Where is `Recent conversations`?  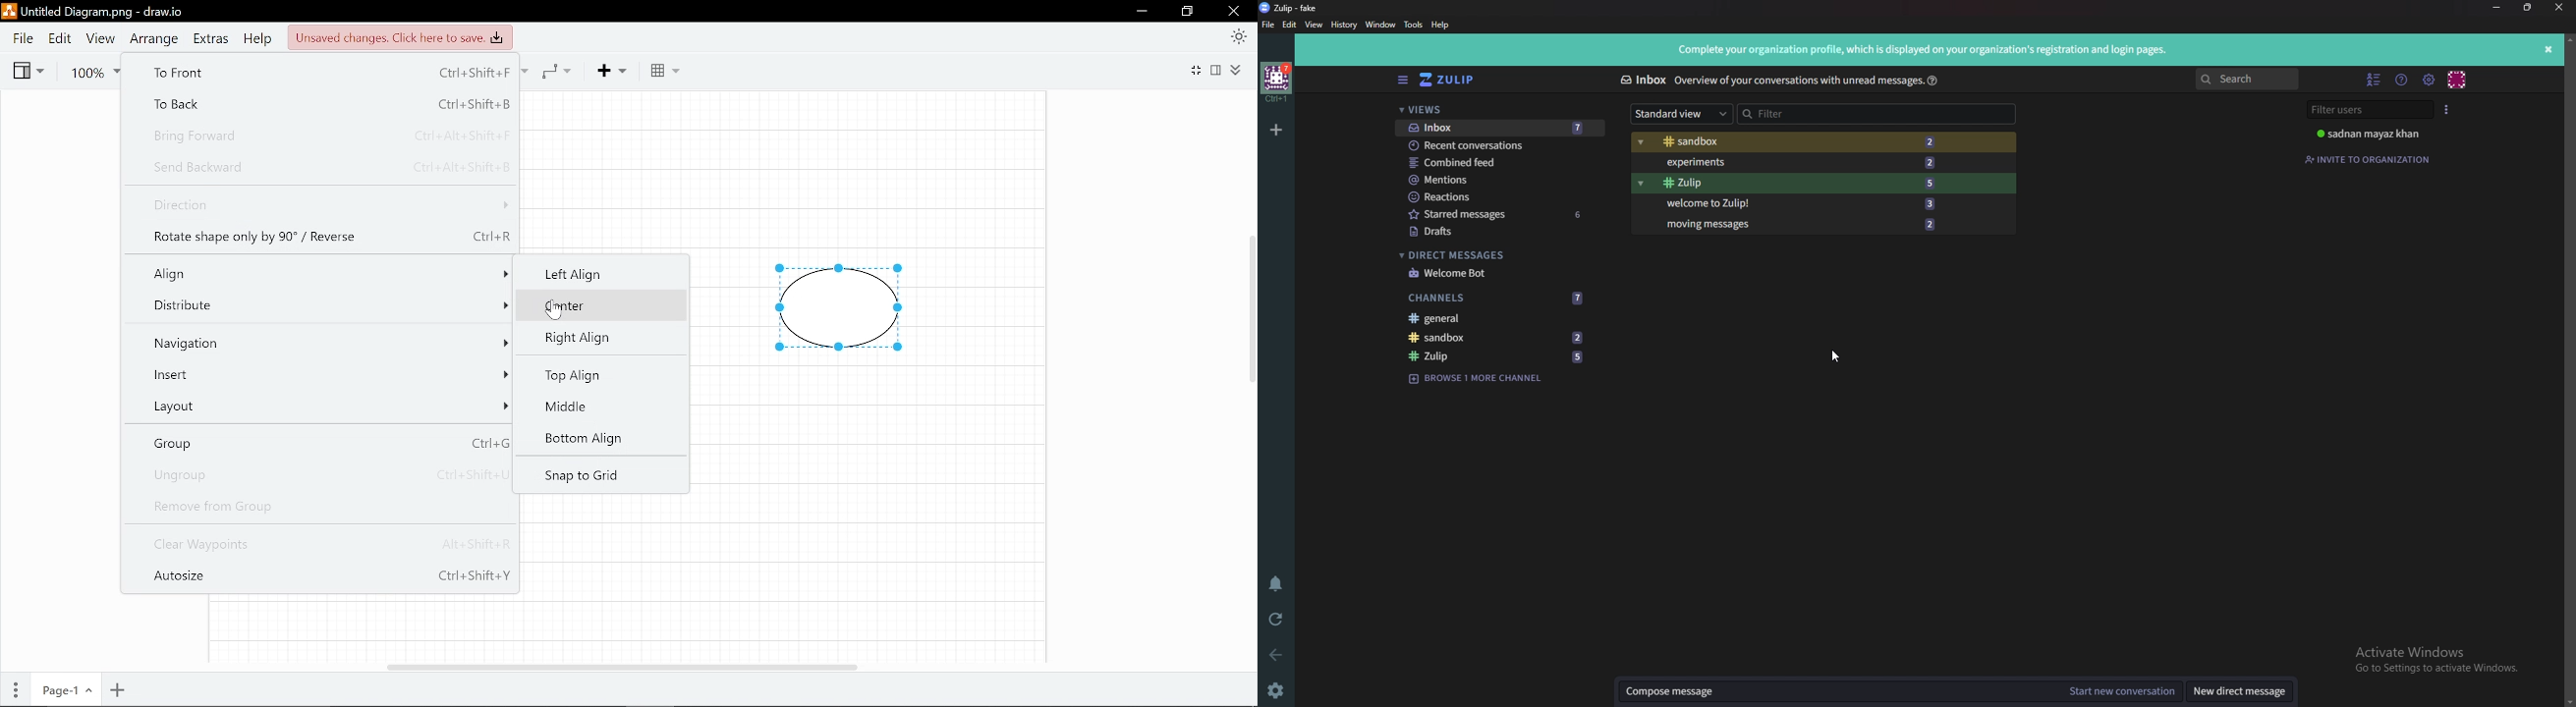
Recent conversations is located at coordinates (1497, 145).